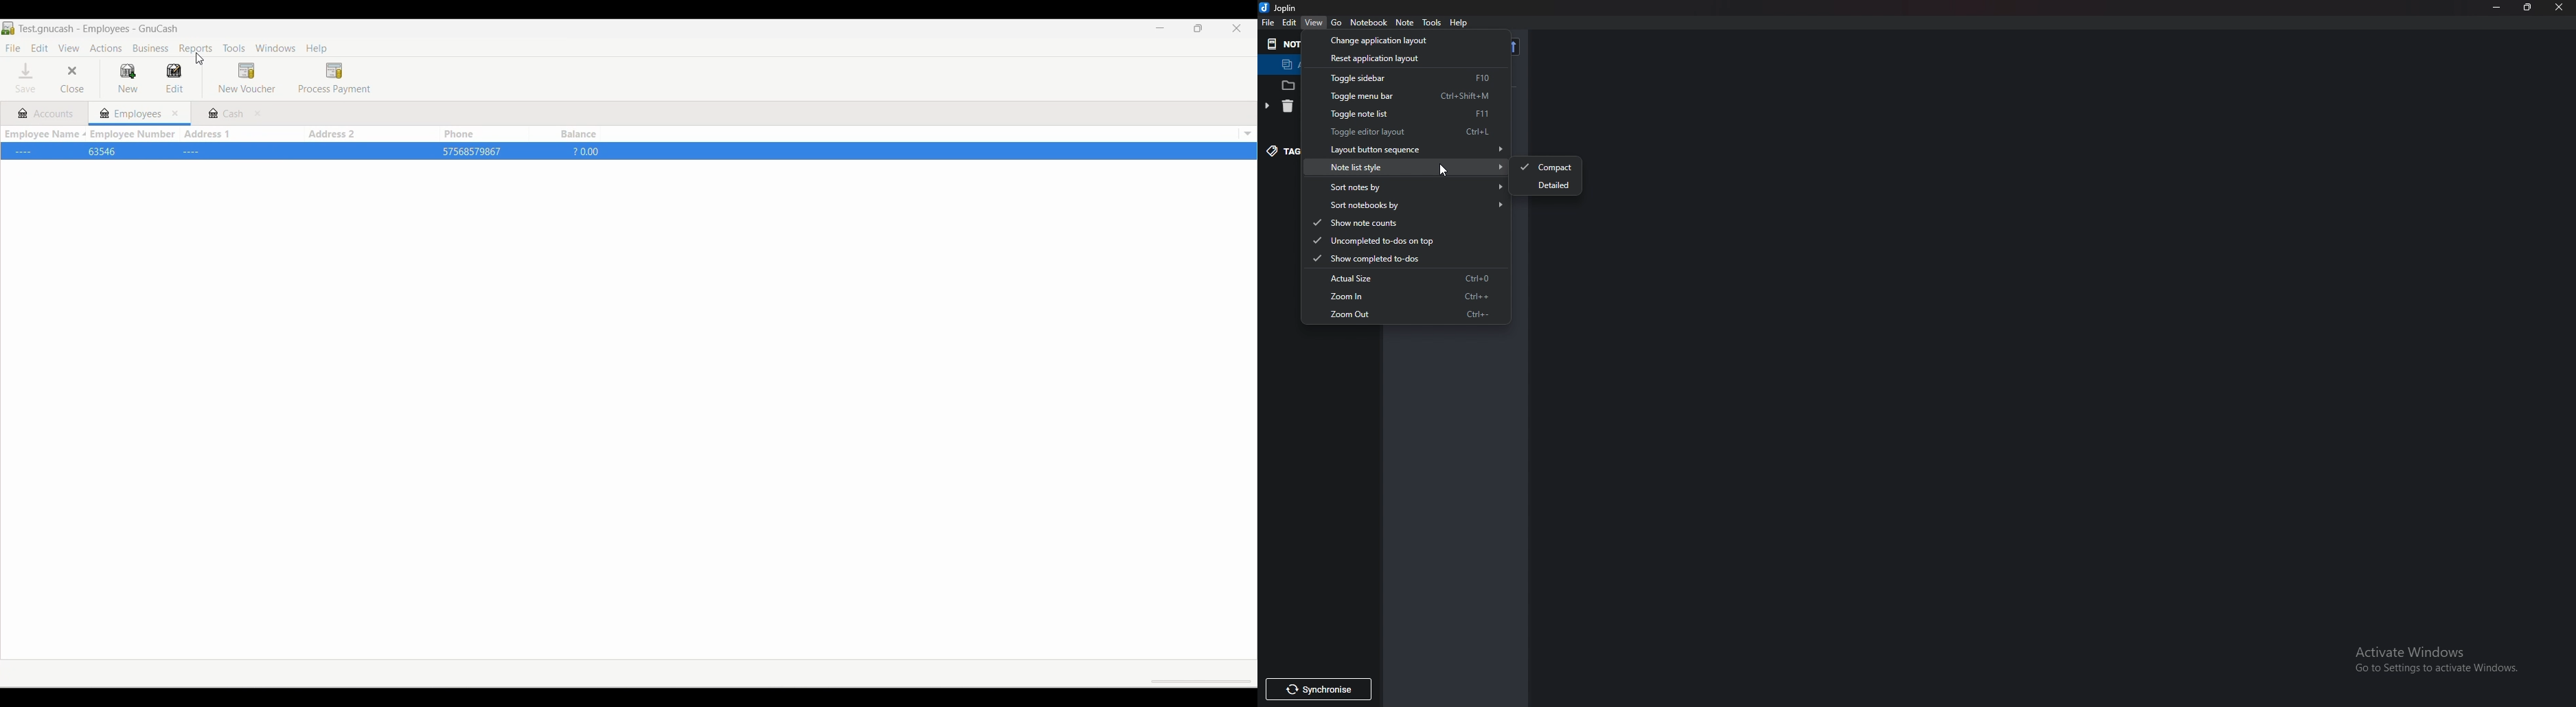 The height and width of the screenshot is (728, 2576). What do you see at coordinates (1420, 95) in the screenshot?
I see `toggle menu bar` at bounding box center [1420, 95].